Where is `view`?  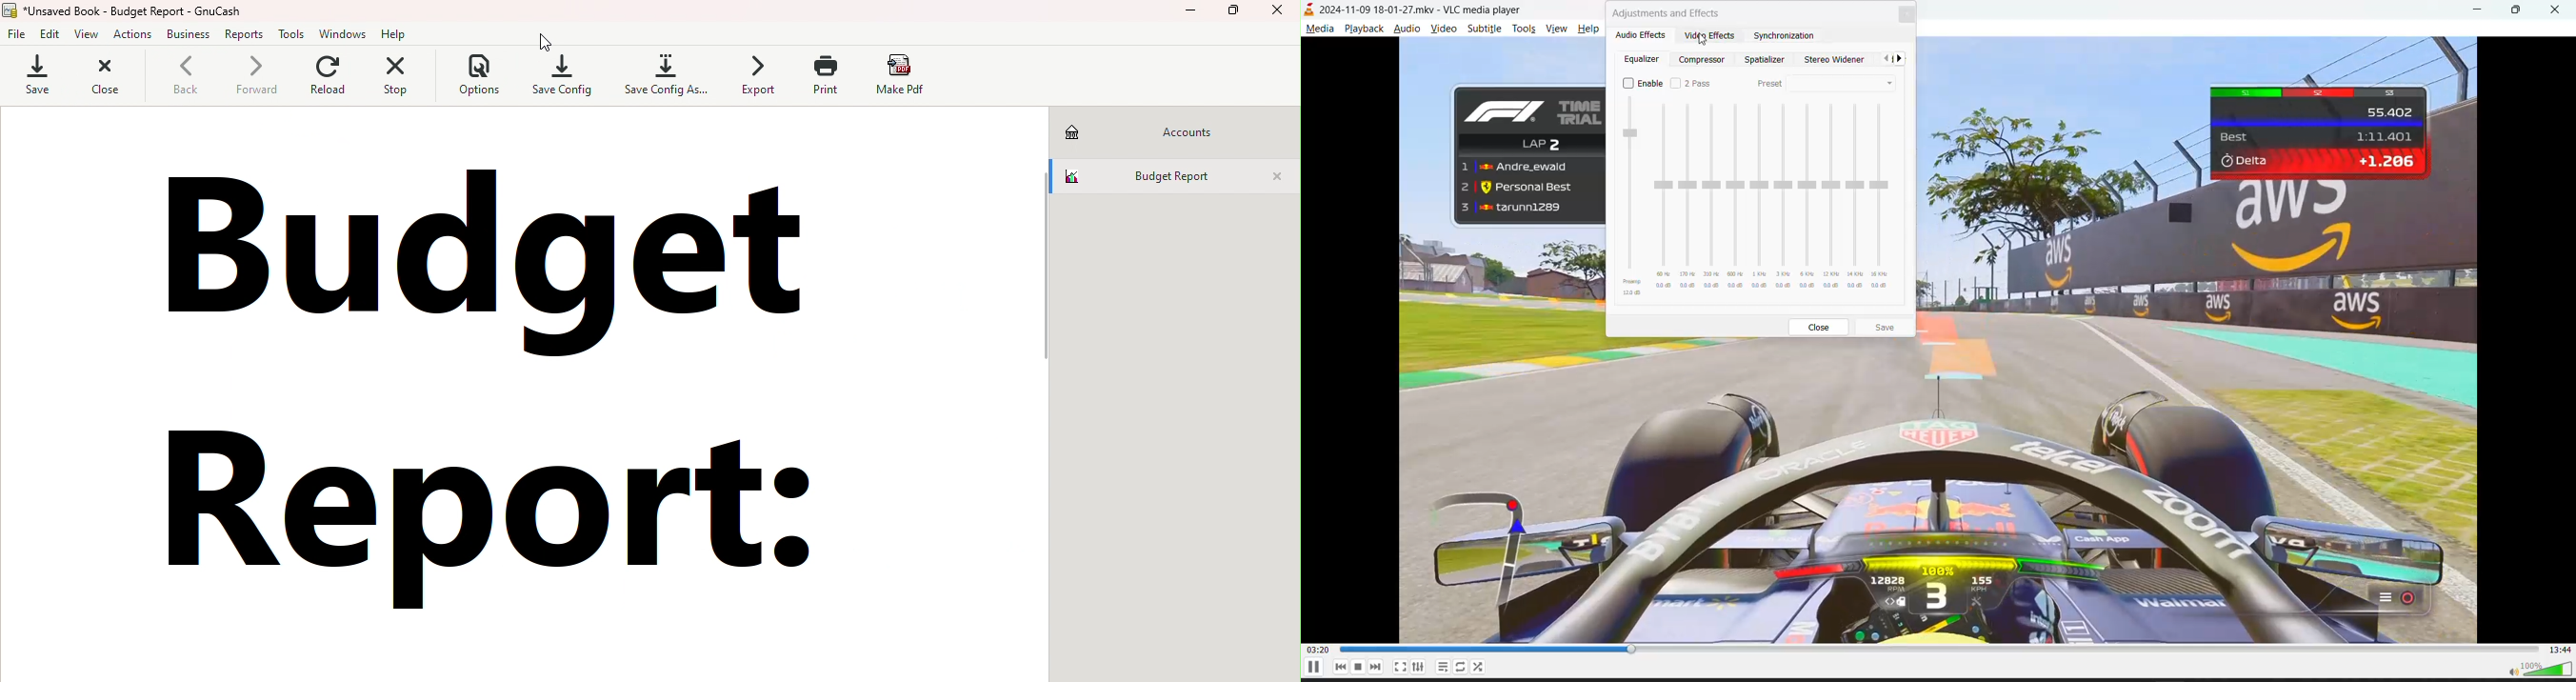 view is located at coordinates (1557, 27).